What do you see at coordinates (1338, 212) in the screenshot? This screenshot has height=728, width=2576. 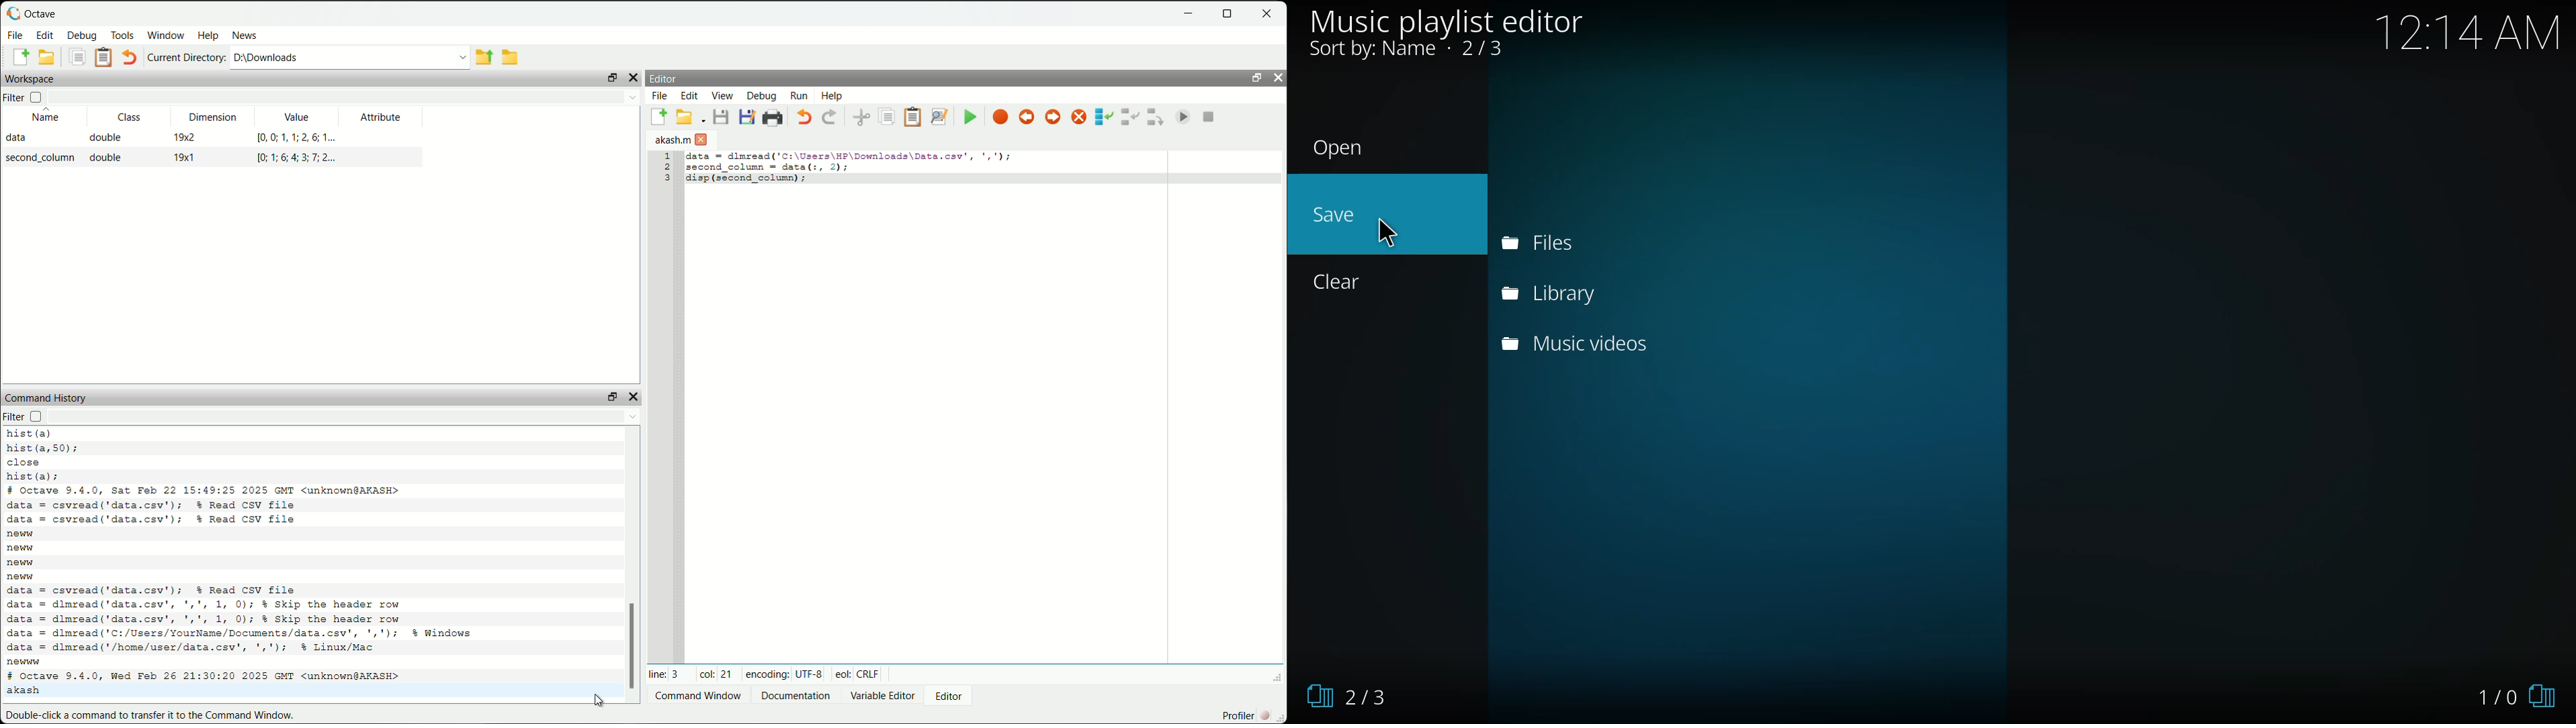 I see `save` at bounding box center [1338, 212].